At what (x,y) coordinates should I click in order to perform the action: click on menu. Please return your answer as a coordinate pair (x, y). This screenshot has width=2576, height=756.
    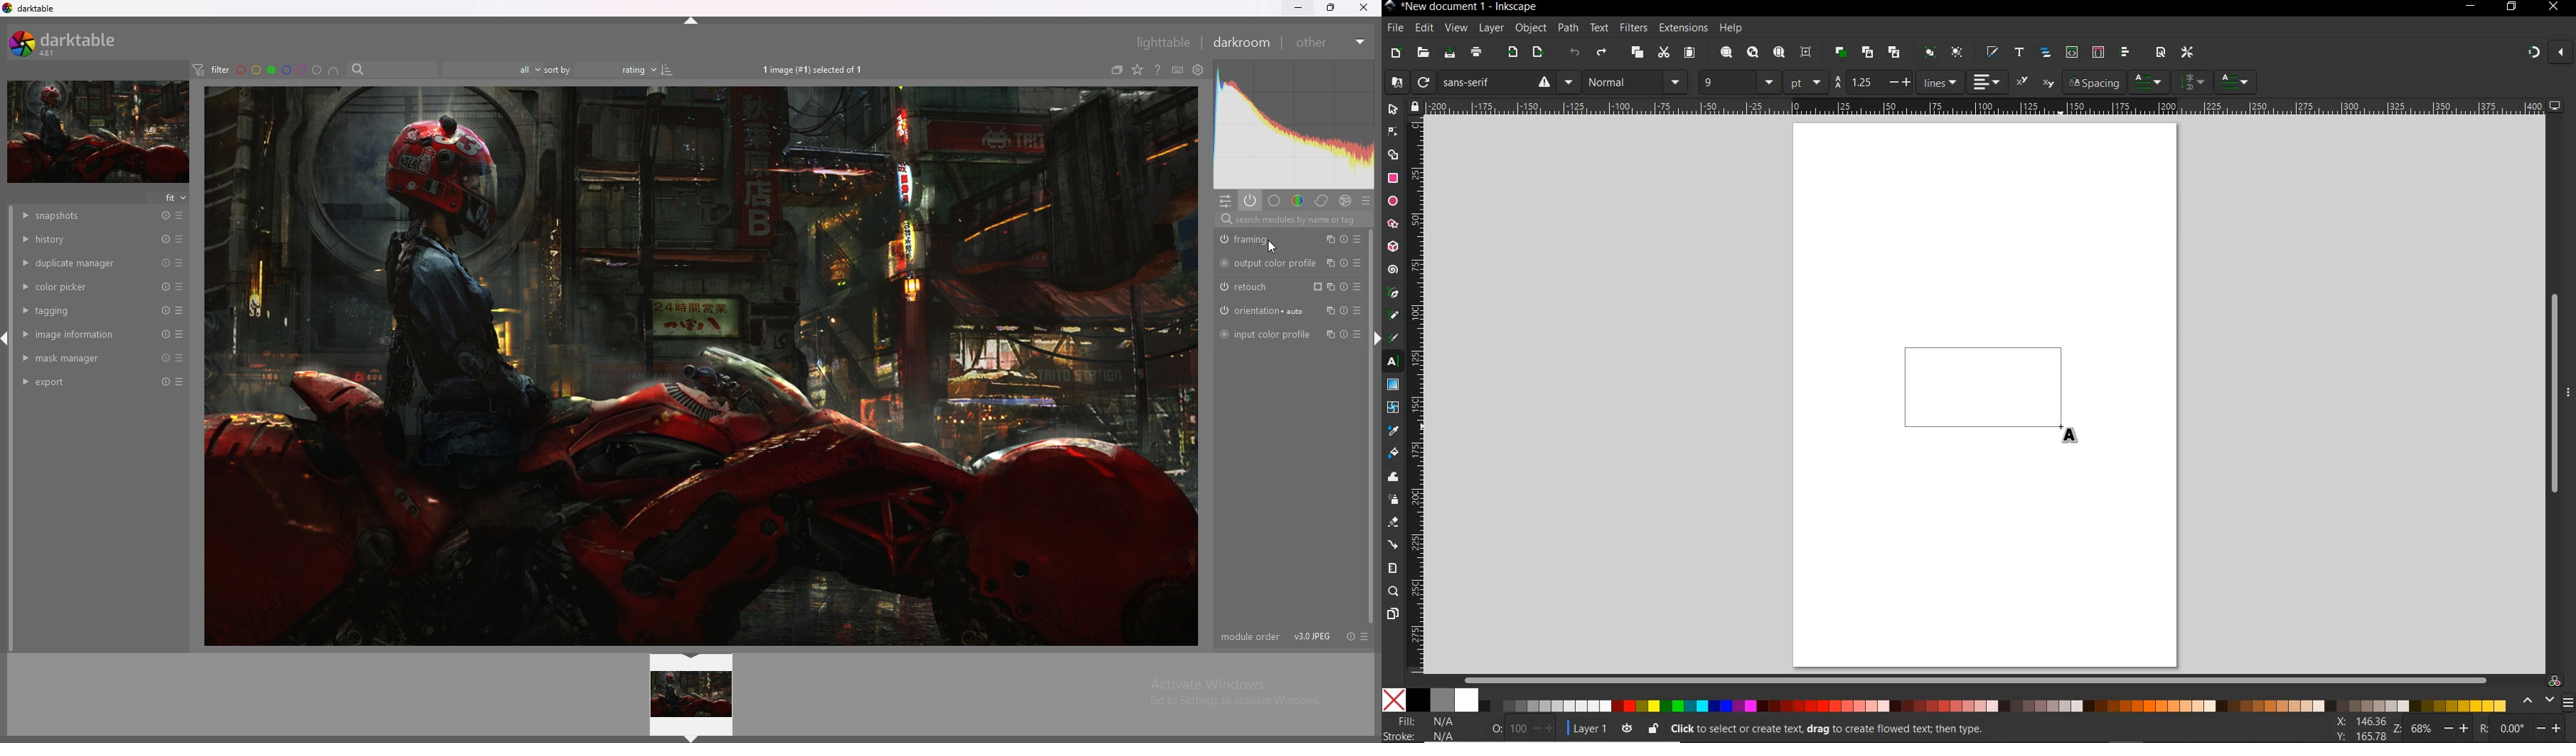
    Looking at the image, I should click on (2568, 702).